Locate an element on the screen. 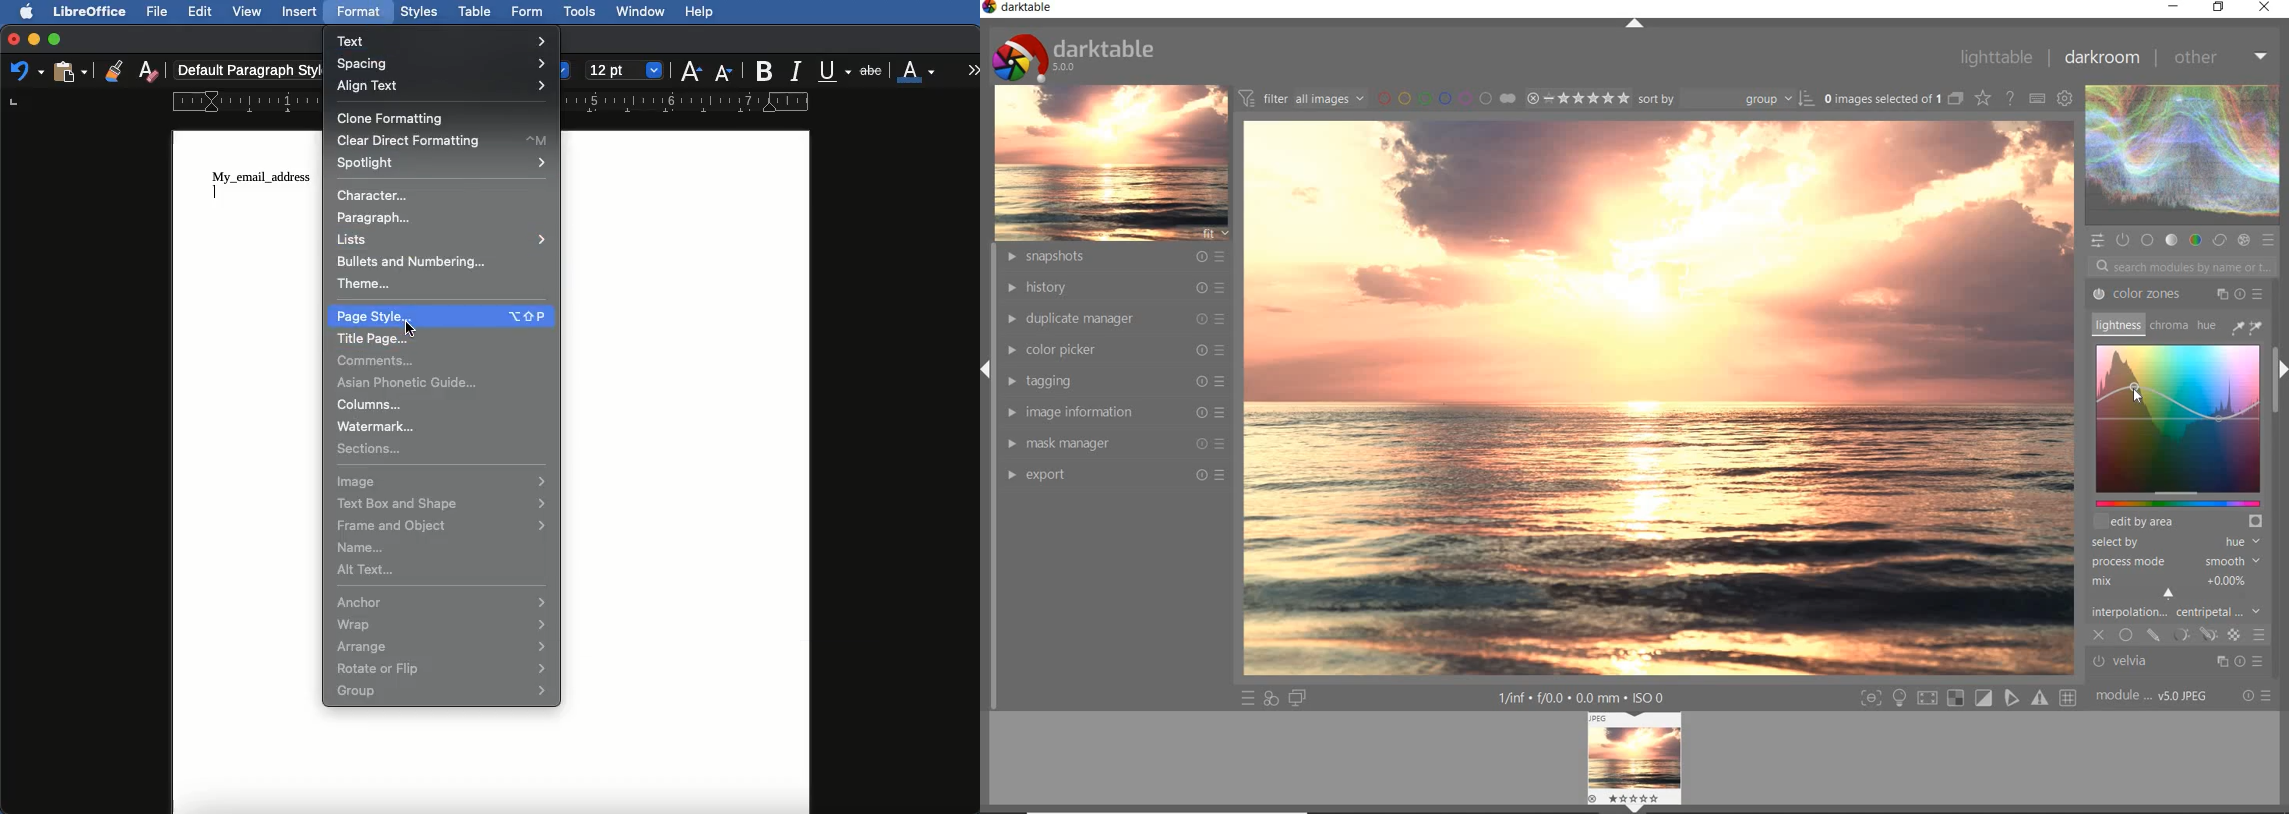  CORRECT is located at coordinates (2220, 241).